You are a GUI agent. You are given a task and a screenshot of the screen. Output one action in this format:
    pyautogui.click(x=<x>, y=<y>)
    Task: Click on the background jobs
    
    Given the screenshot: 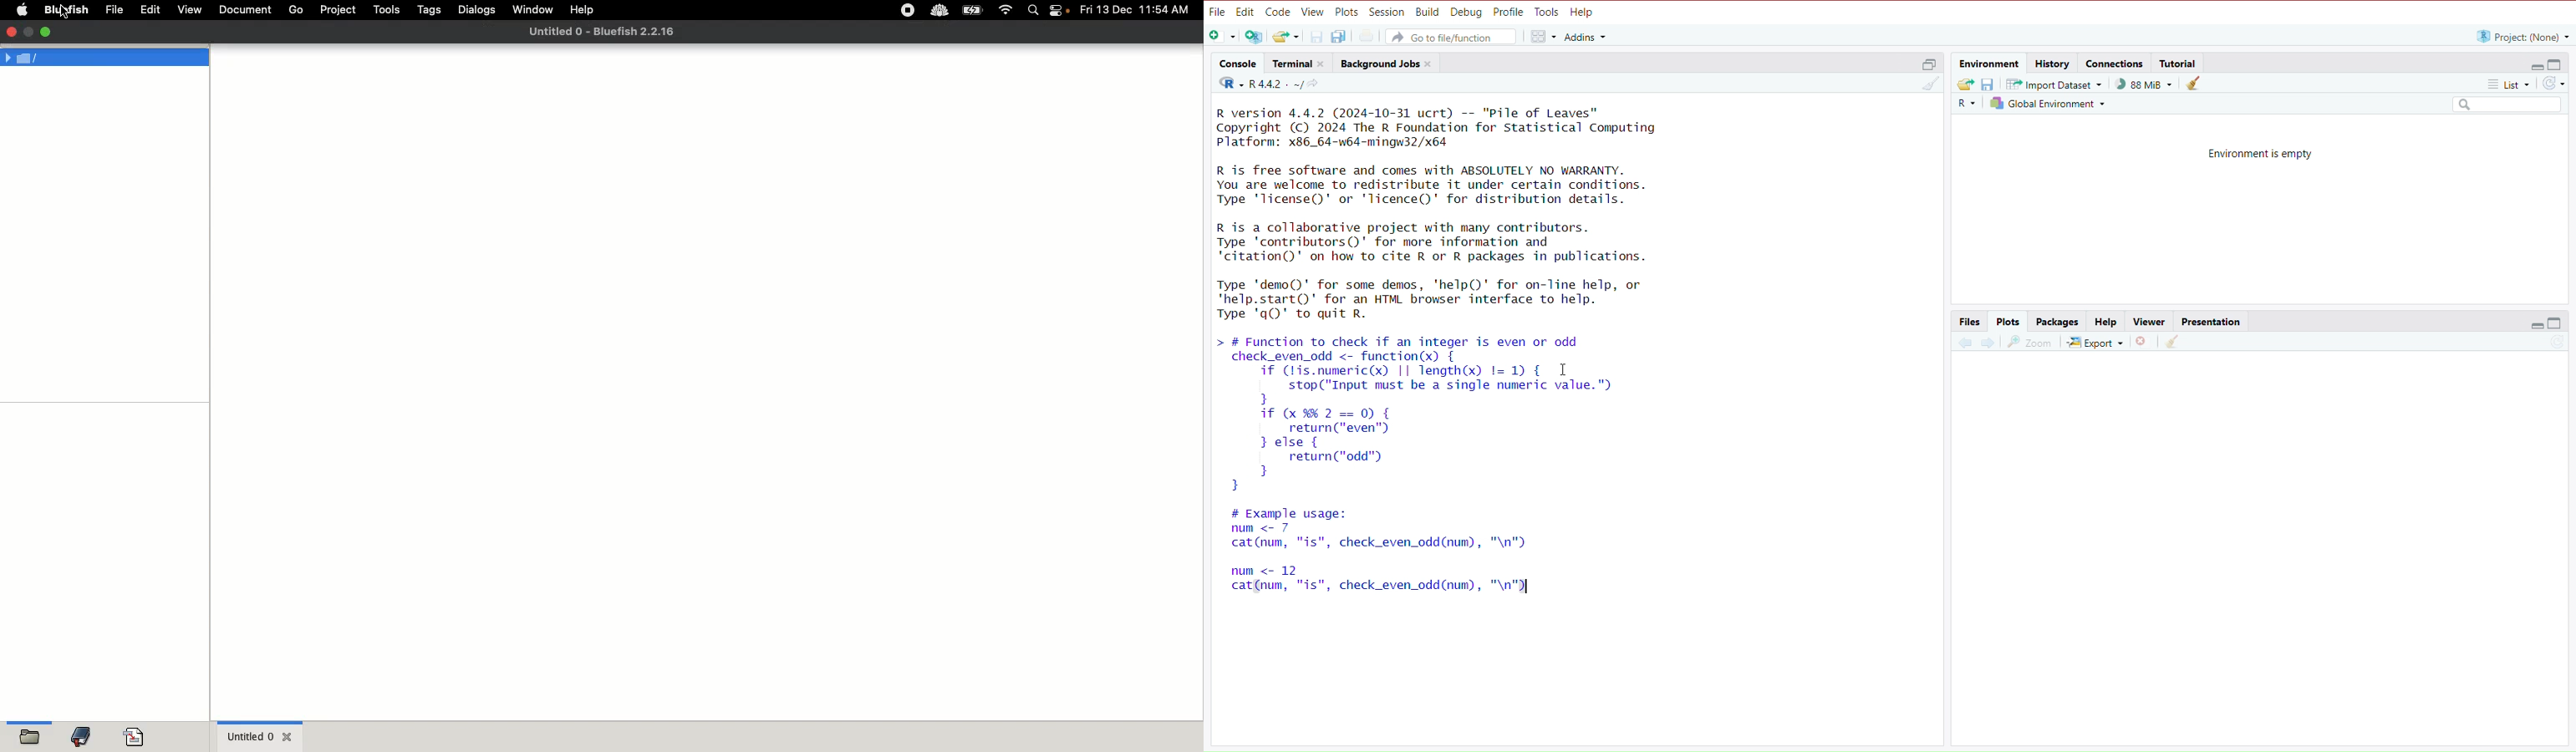 What is the action you would take?
    pyautogui.click(x=1389, y=65)
    